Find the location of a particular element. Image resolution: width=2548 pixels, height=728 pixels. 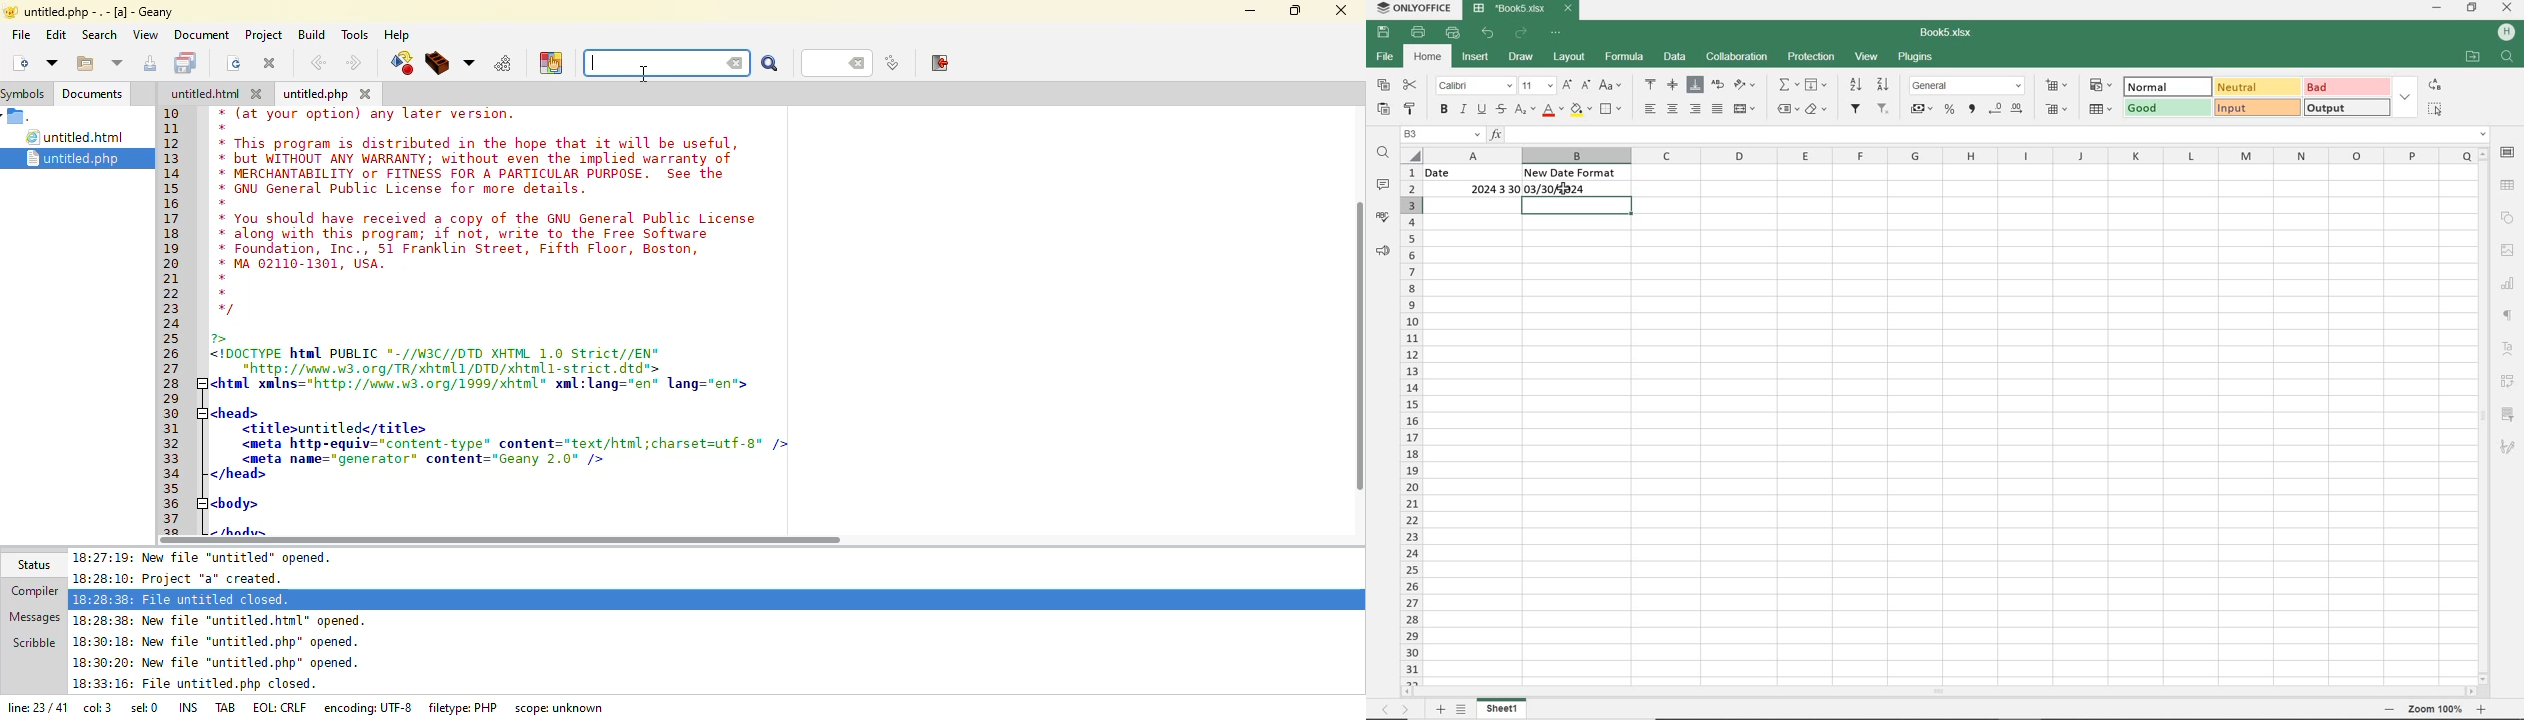

ACCOUNTING STYLE is located at coordinates (1923, 110).